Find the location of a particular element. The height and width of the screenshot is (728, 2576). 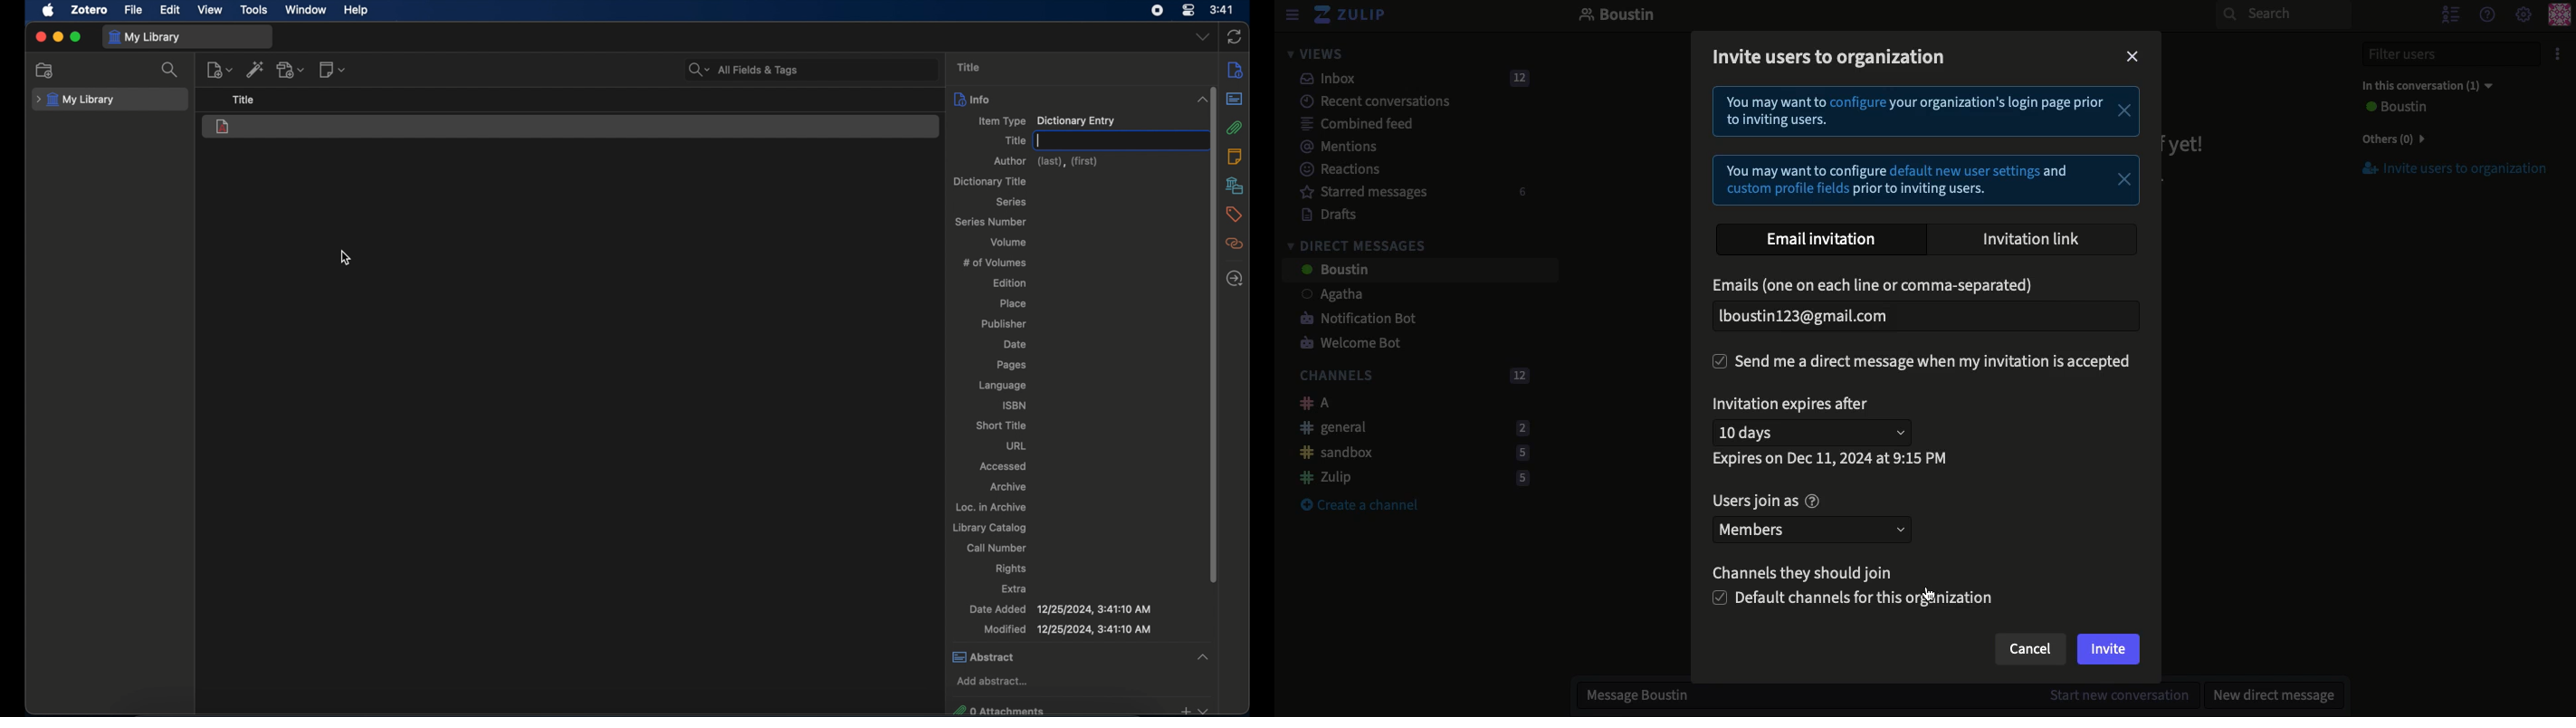

Email invitation  is located at coordinates (1828, 237).